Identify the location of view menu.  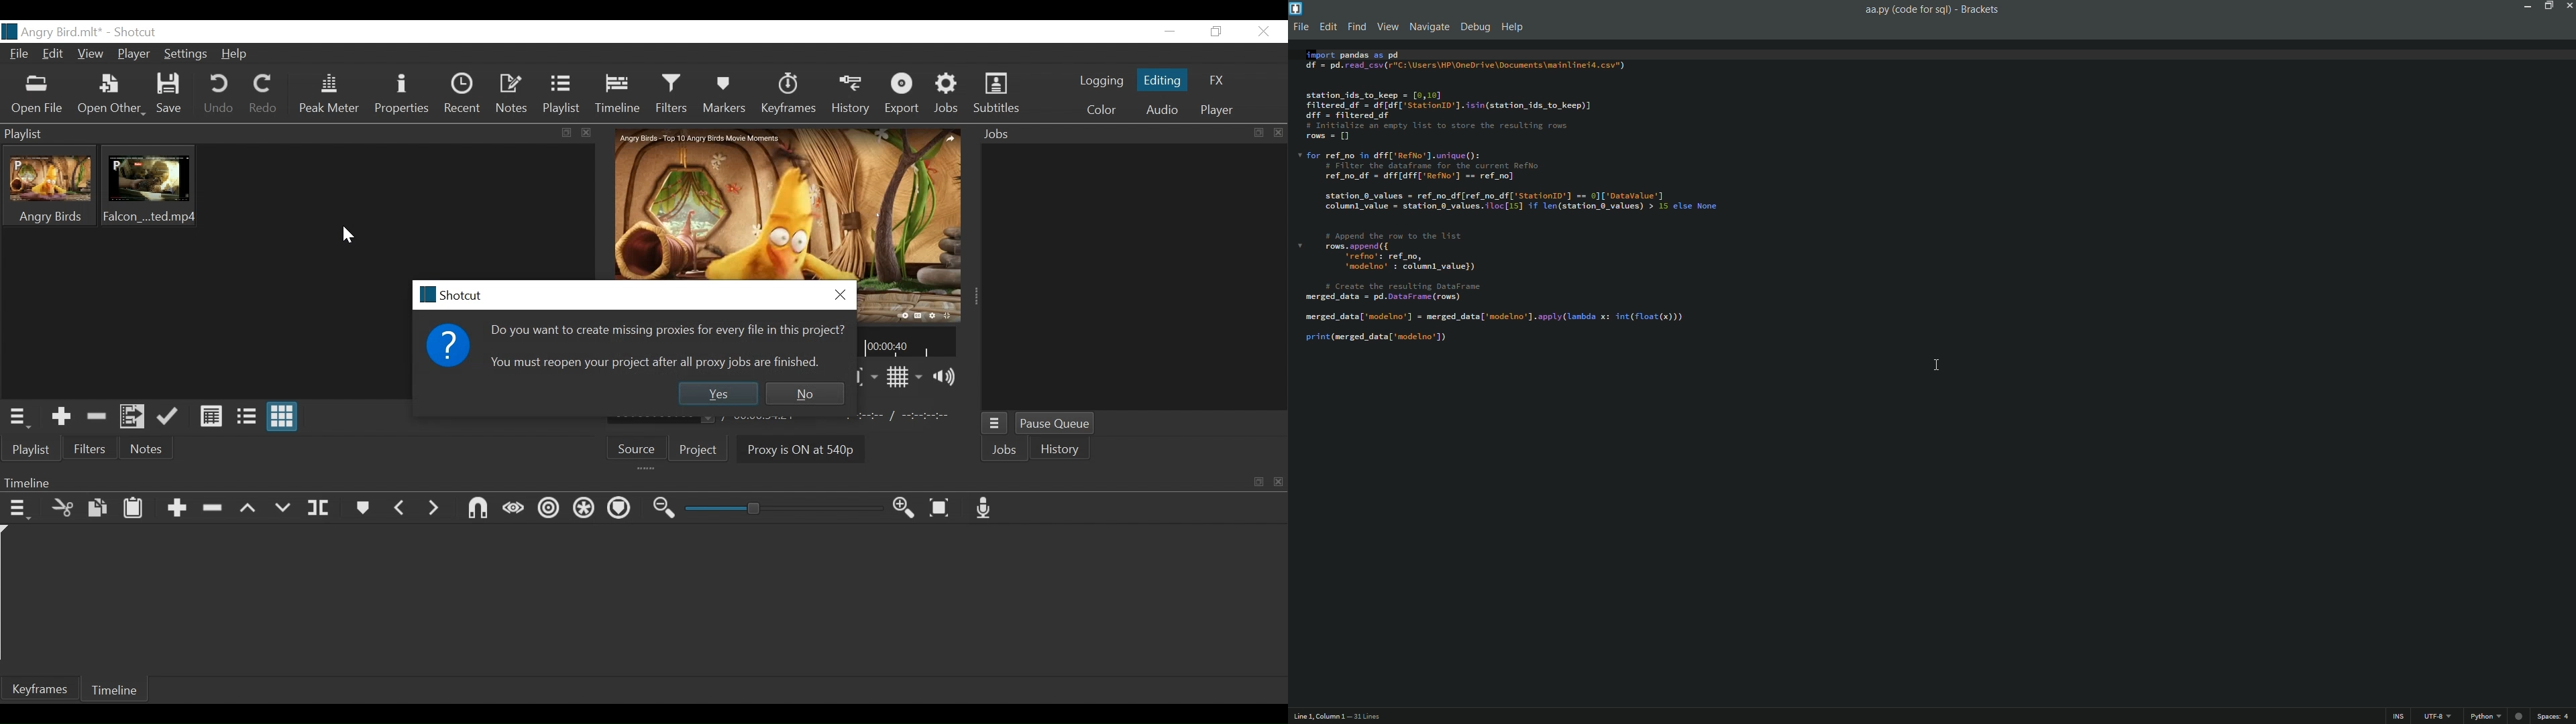
(1384, 27).